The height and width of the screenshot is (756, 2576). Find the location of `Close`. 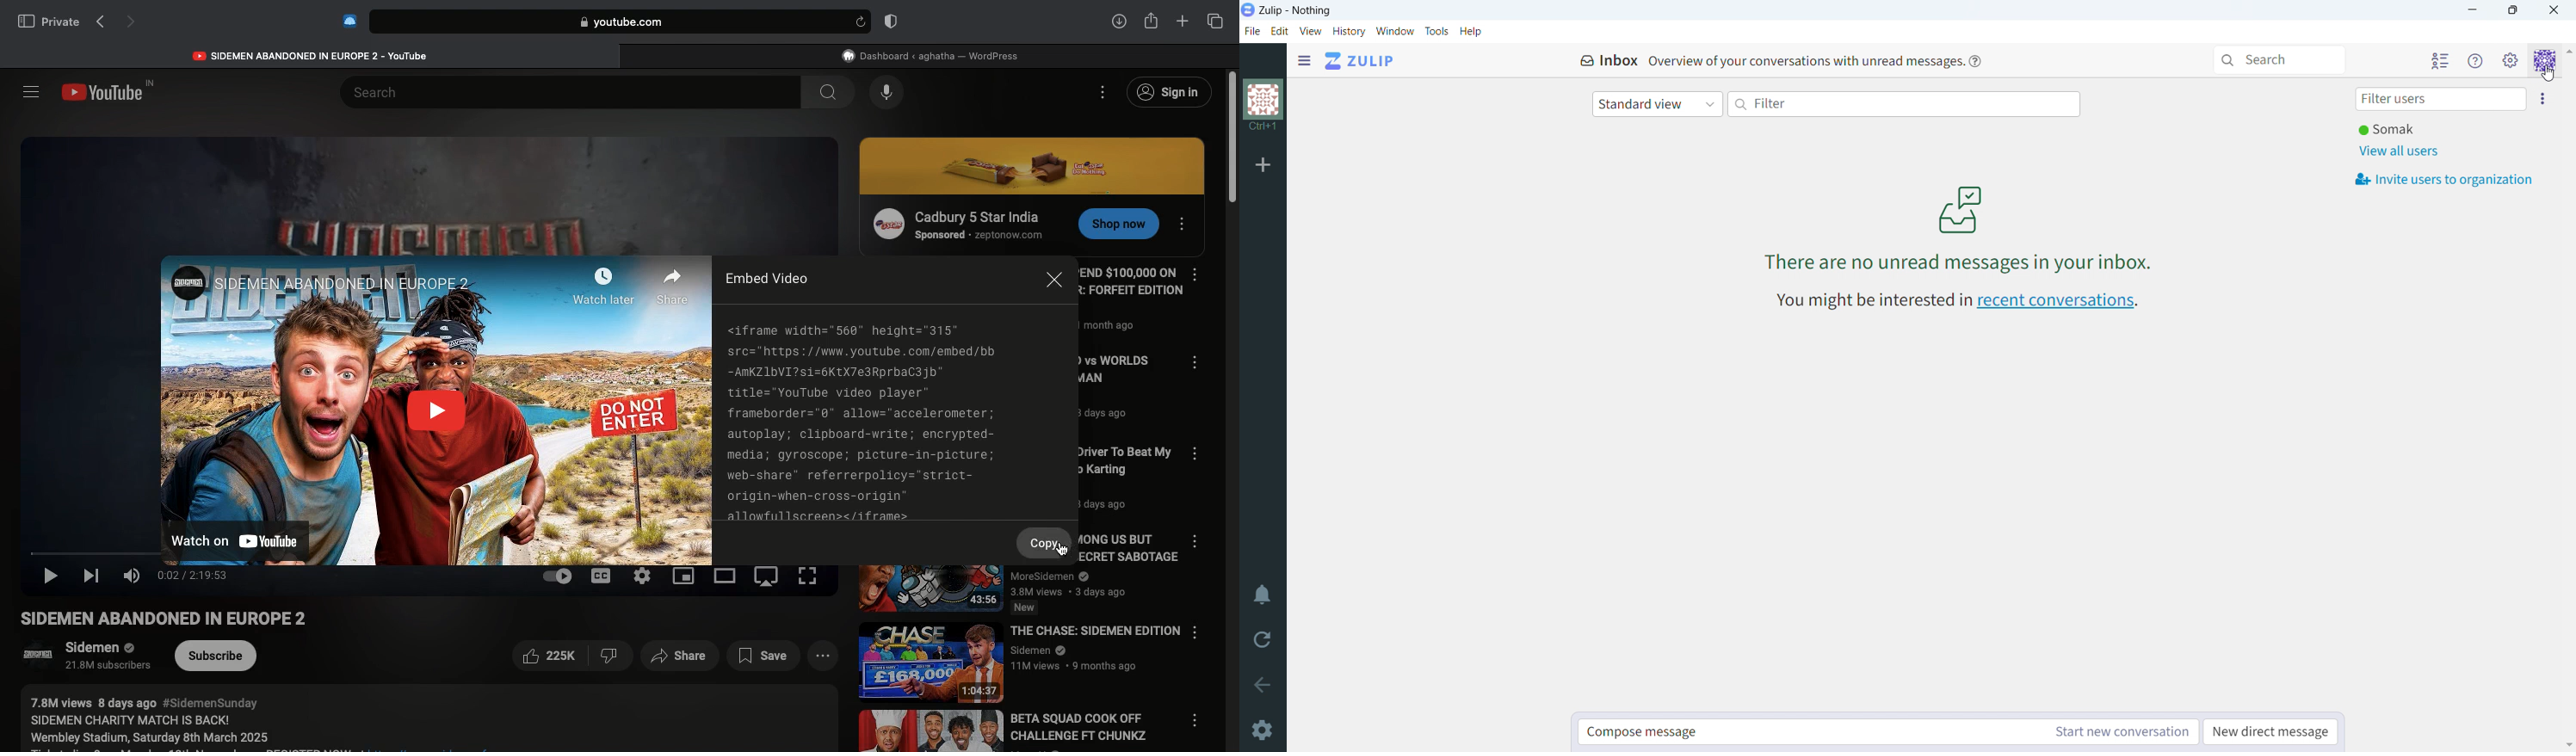

Close is located at coordinates (1054, 283).